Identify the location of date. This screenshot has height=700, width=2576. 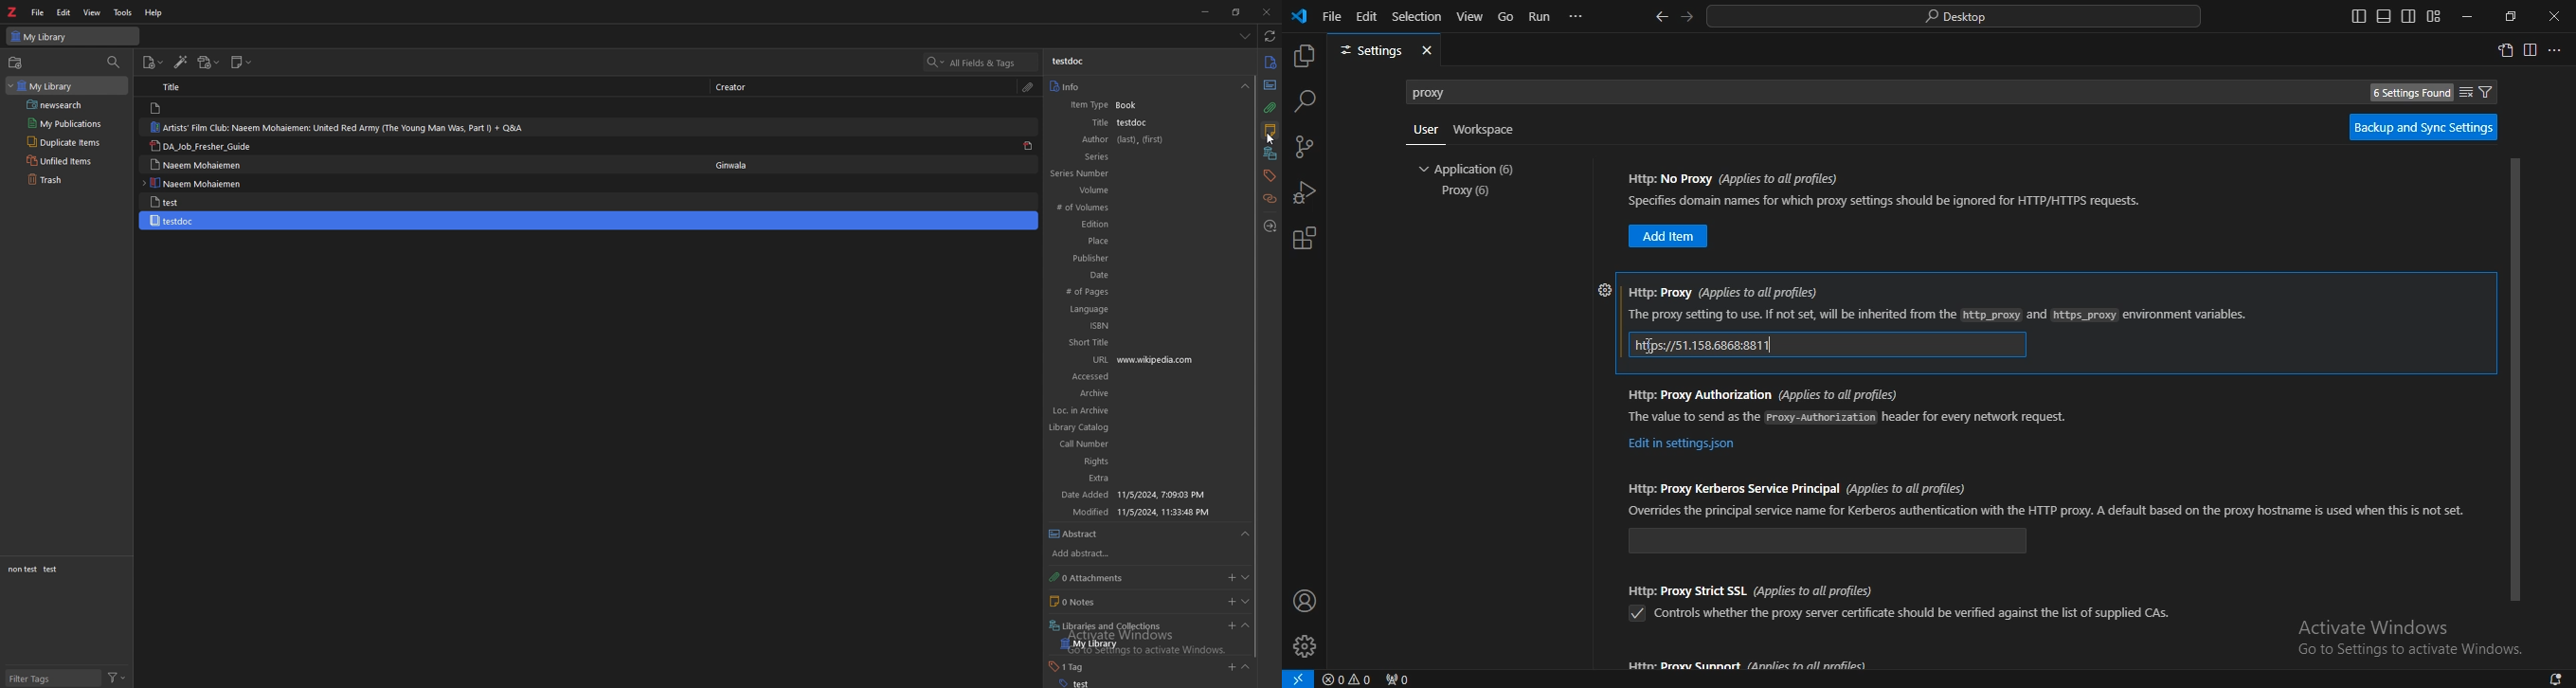
(1139, 276).